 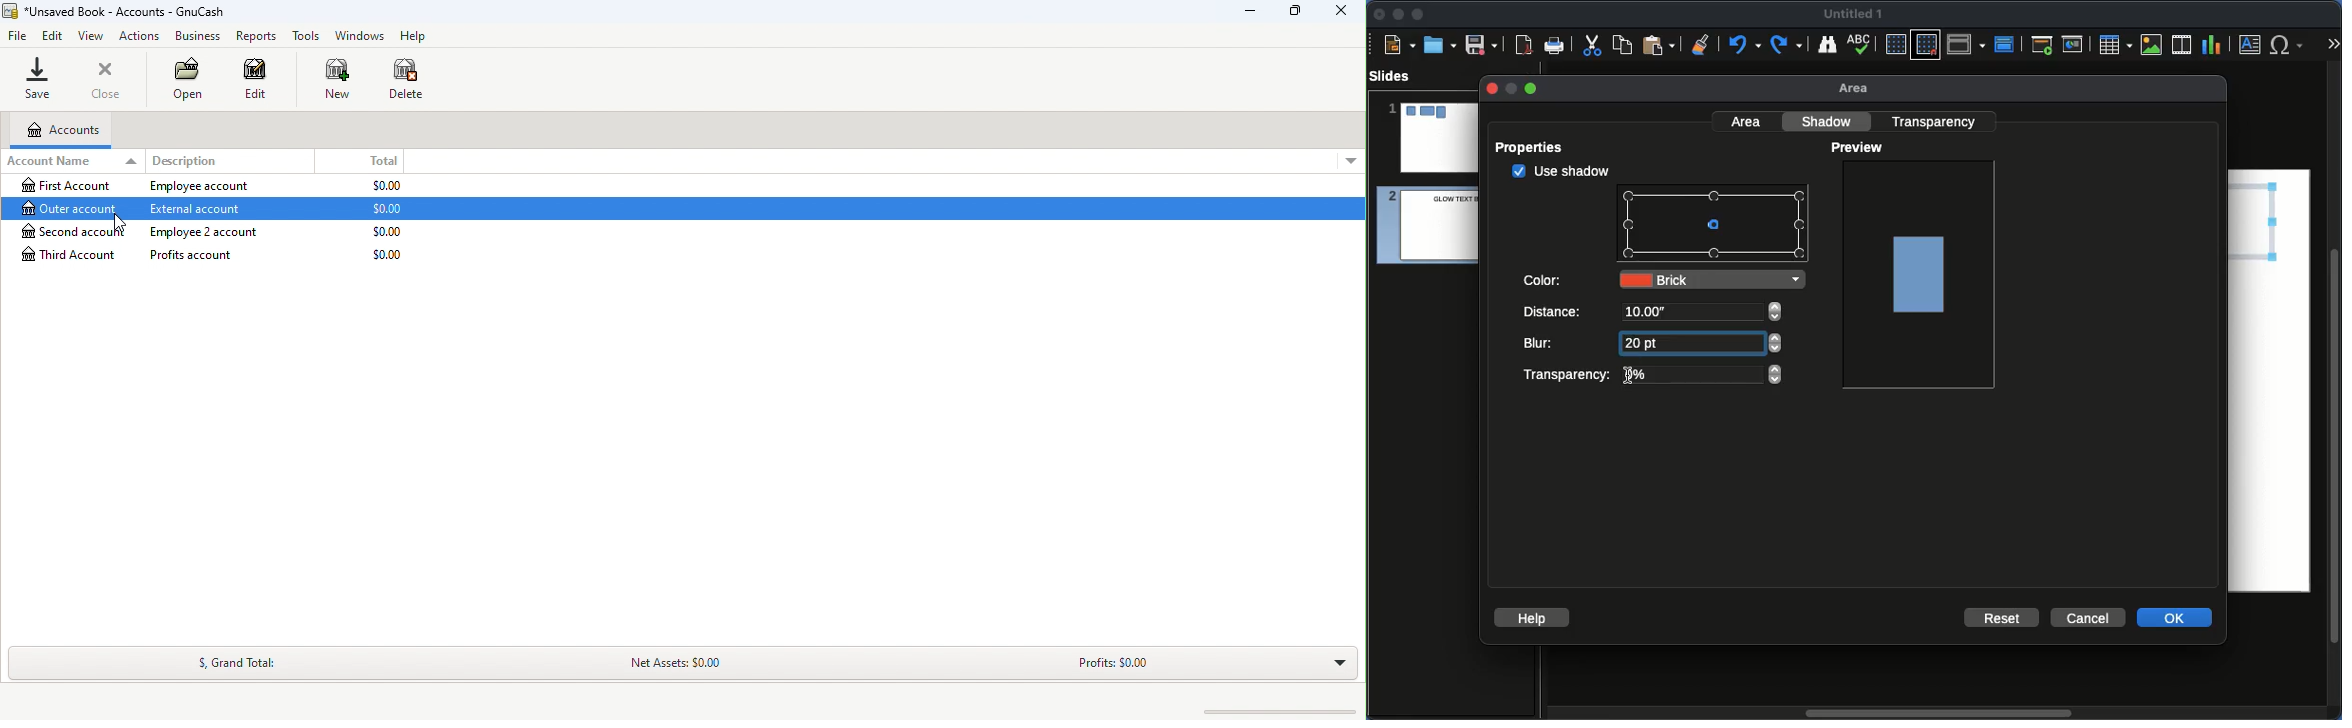 What do you see at coordinates (2152, 45) in the screenshot?
I see `Image` at bounding box center [2152, 45].